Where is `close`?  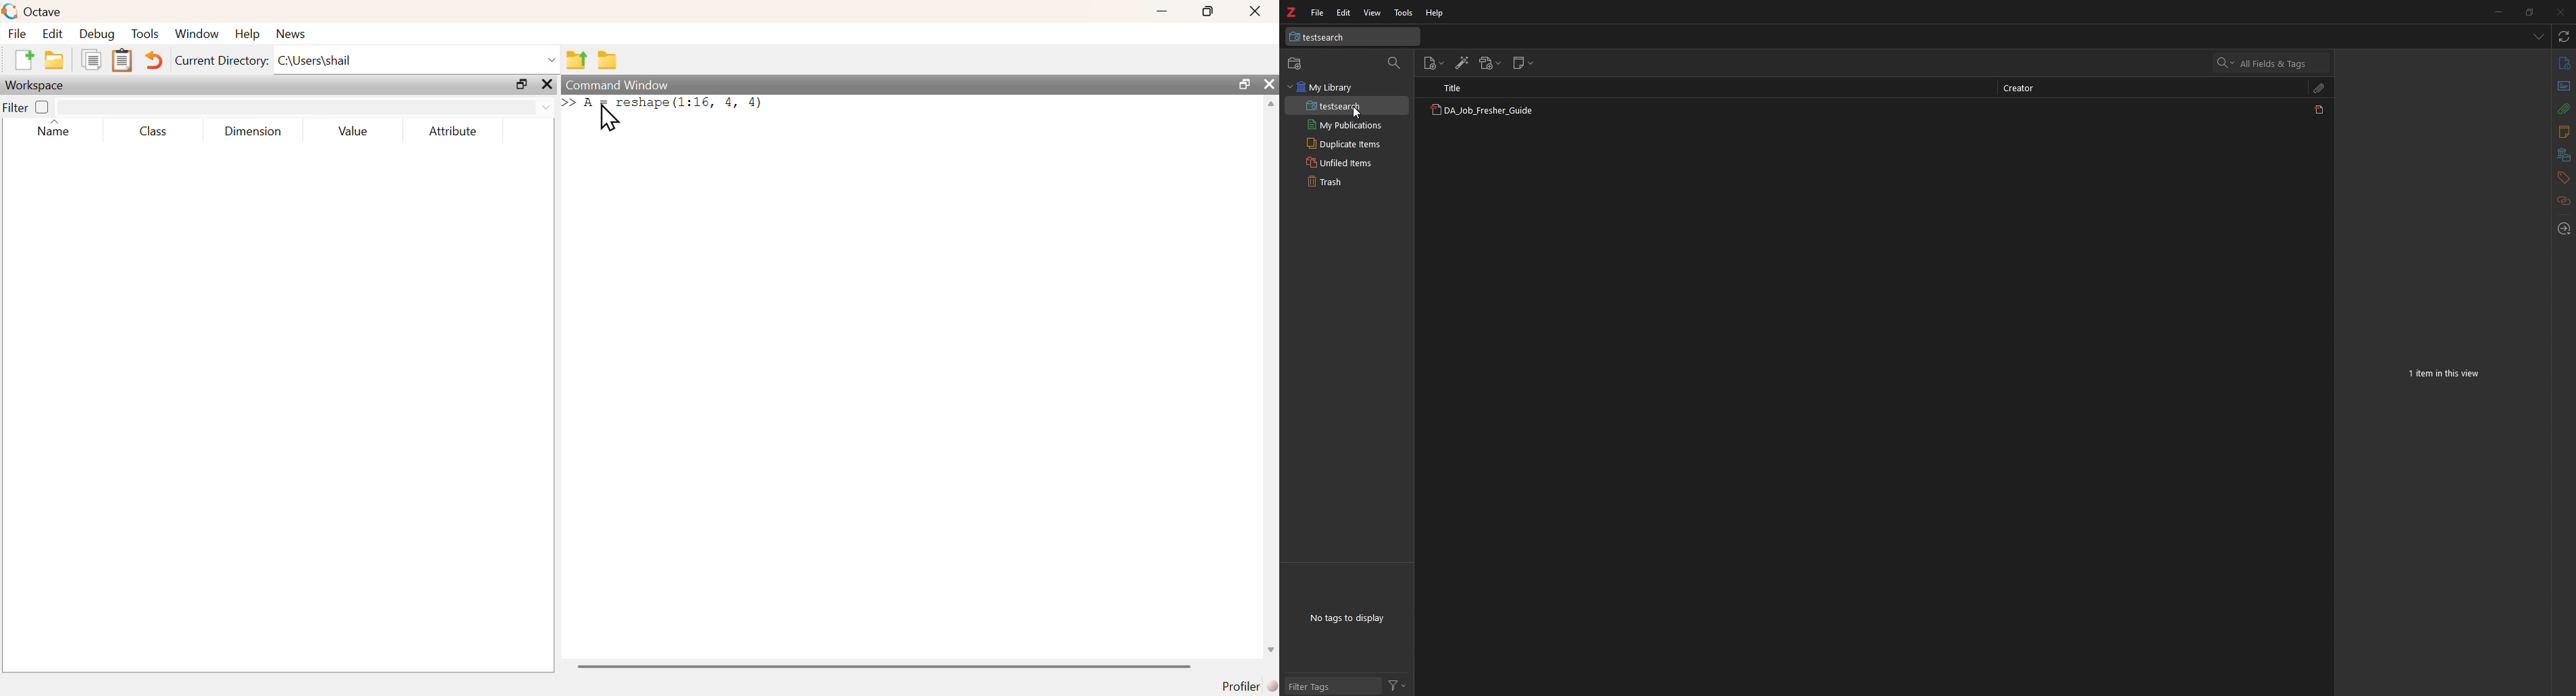
close is located at coordinates (1253, 13).